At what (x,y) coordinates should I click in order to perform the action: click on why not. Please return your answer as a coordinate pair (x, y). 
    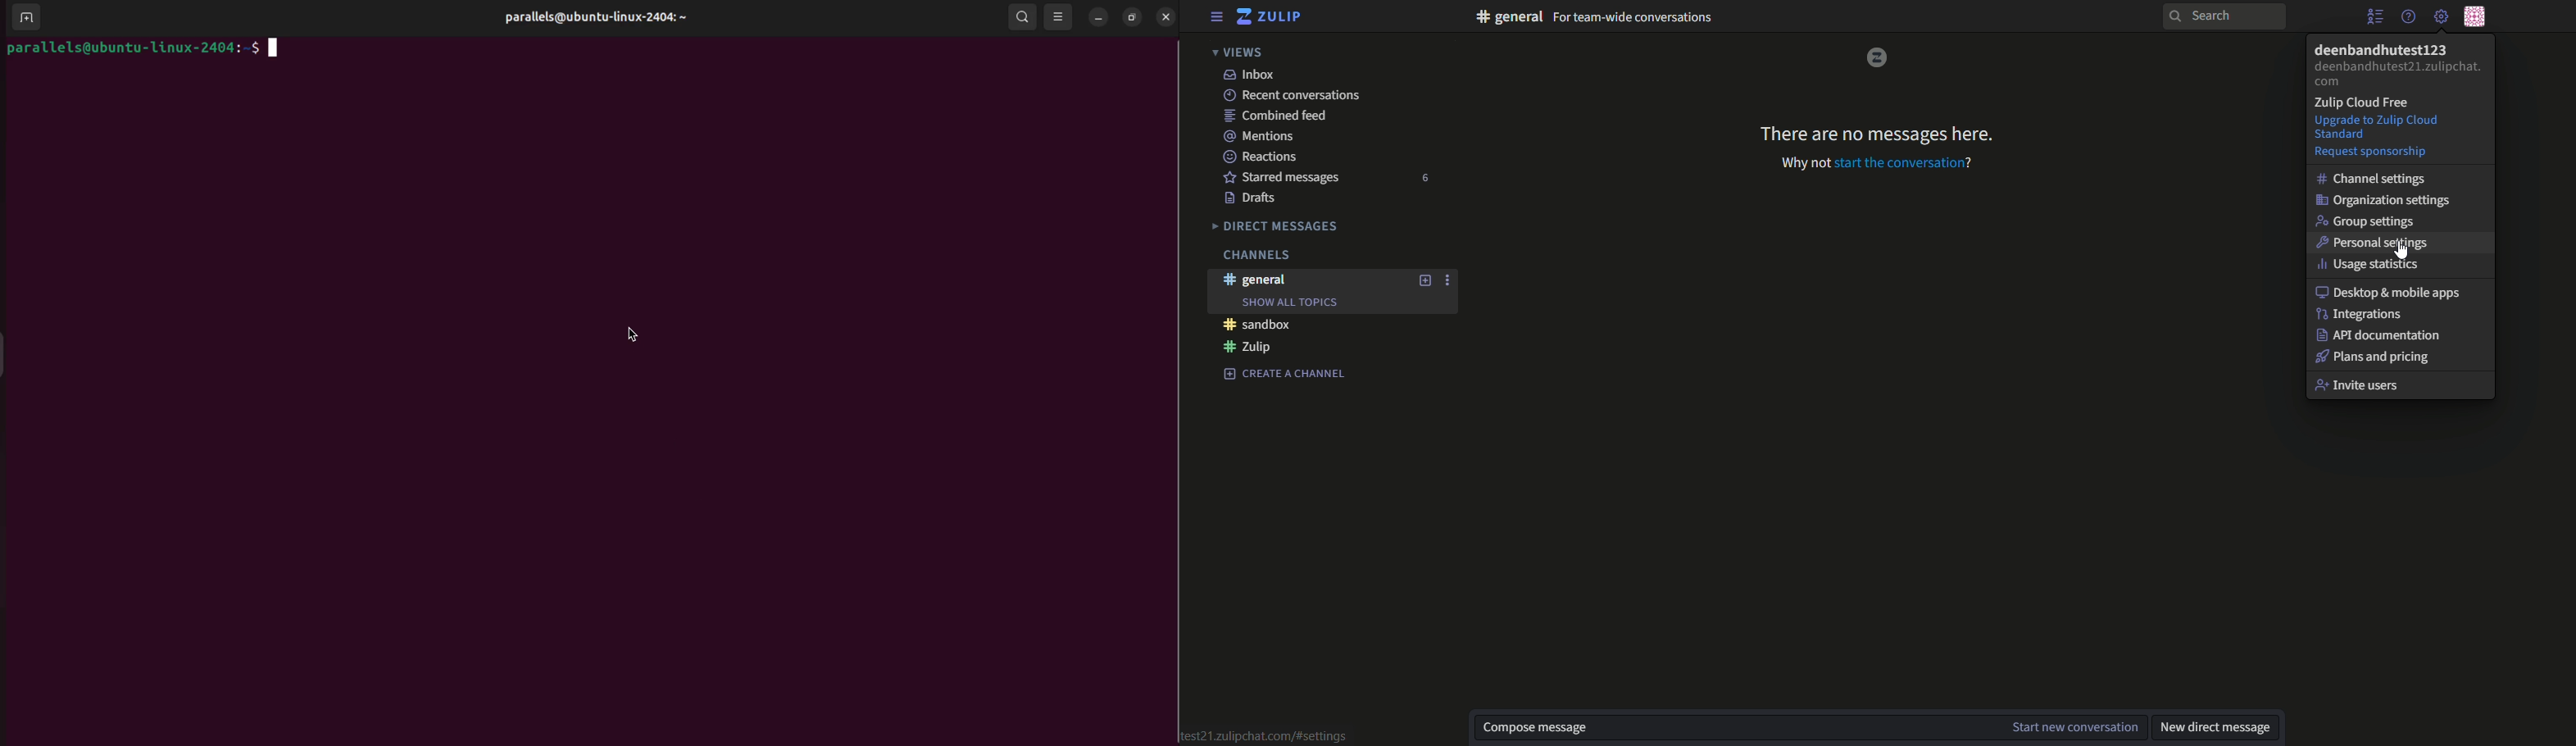
    Looking at the image, I should click on (1805, 162).